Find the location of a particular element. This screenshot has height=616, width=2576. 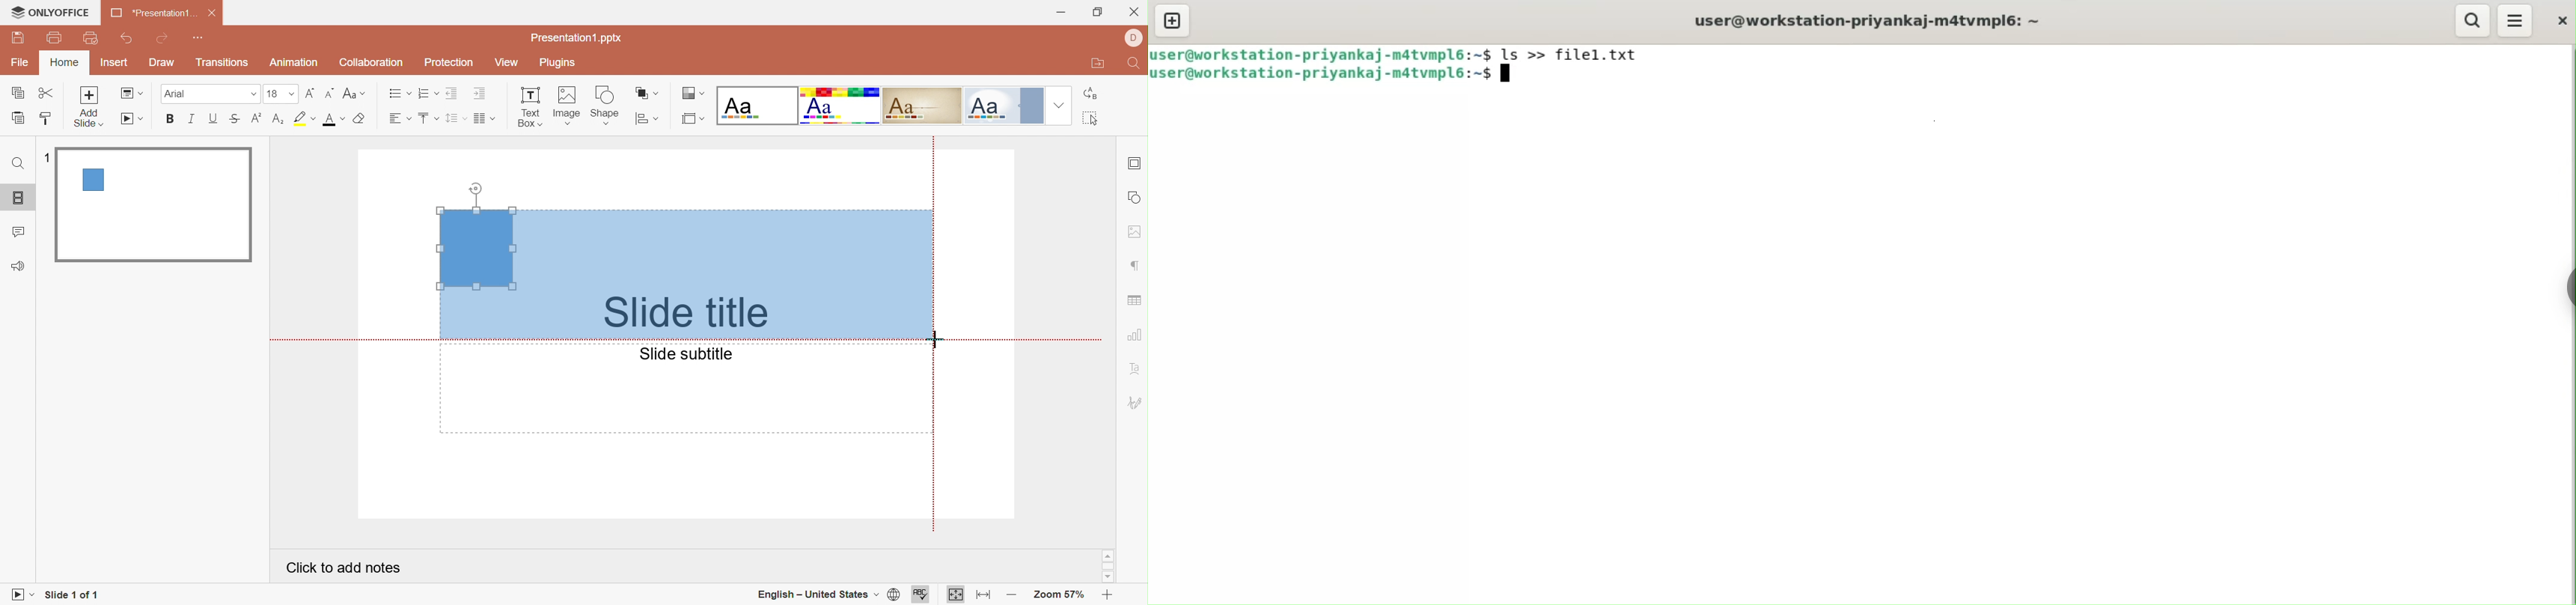

Scroll down is located at coordinates (1106, 577).